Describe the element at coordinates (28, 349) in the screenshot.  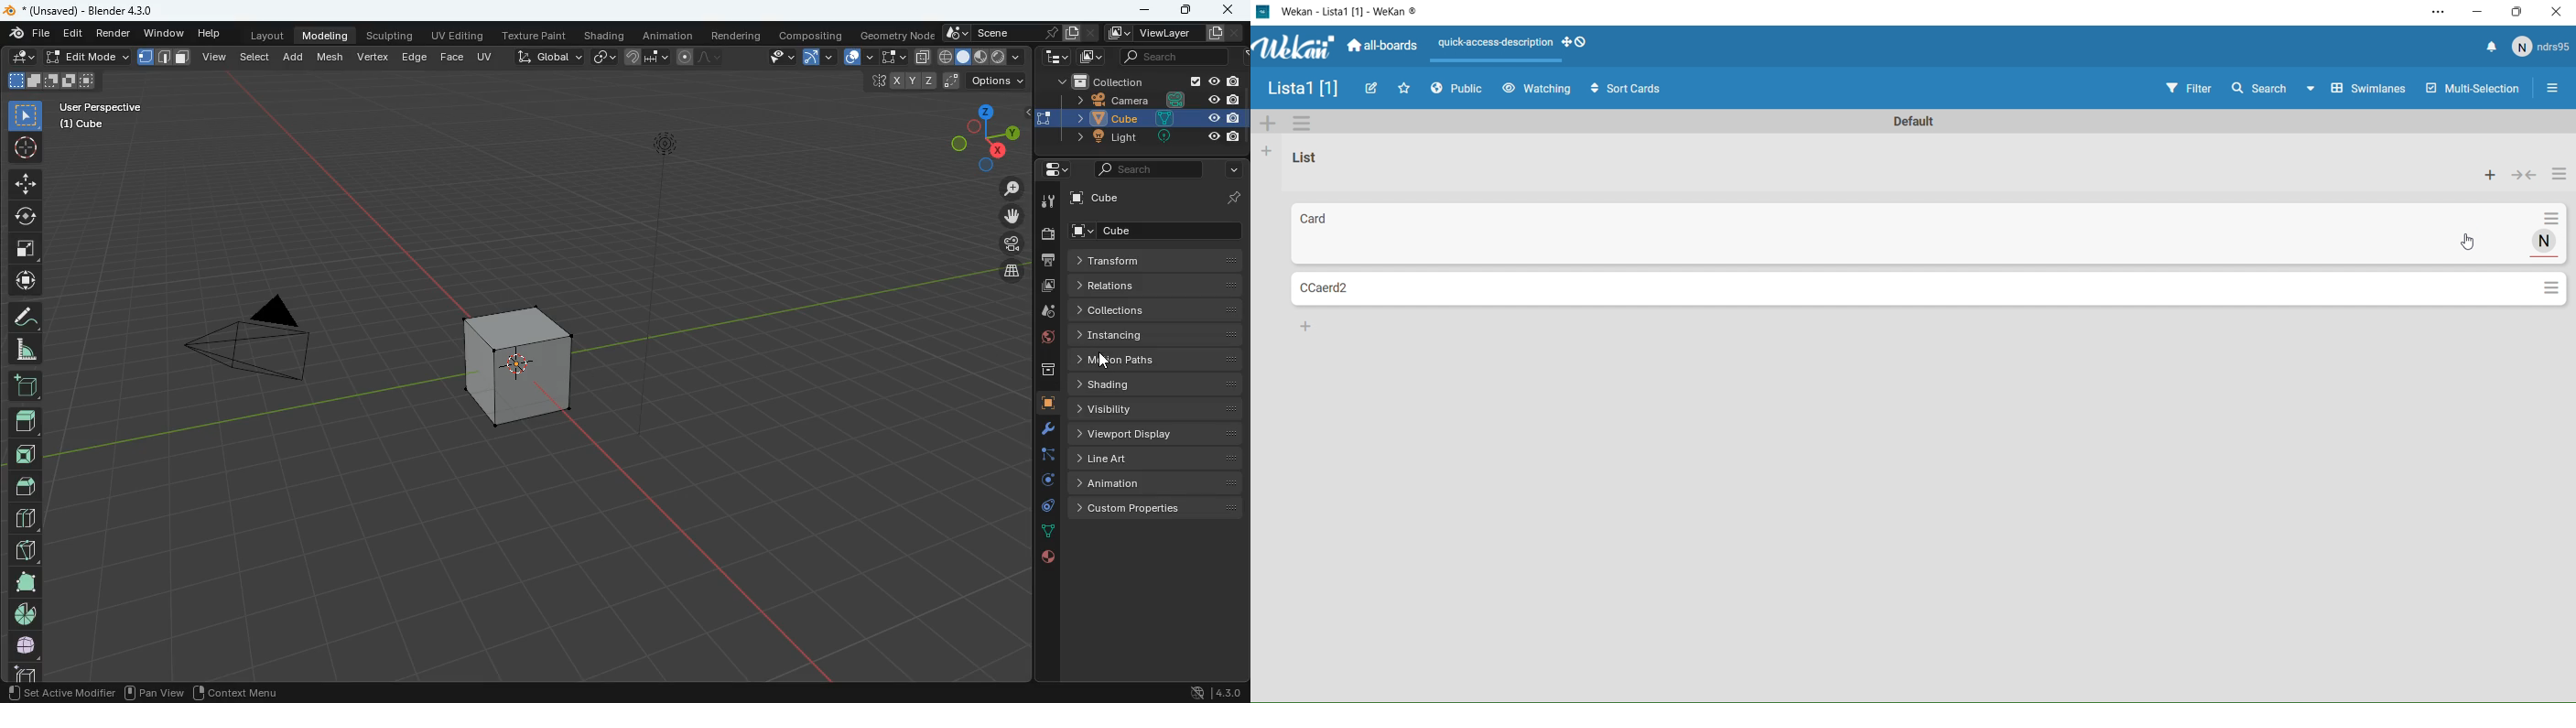
I see `angle` at that location.